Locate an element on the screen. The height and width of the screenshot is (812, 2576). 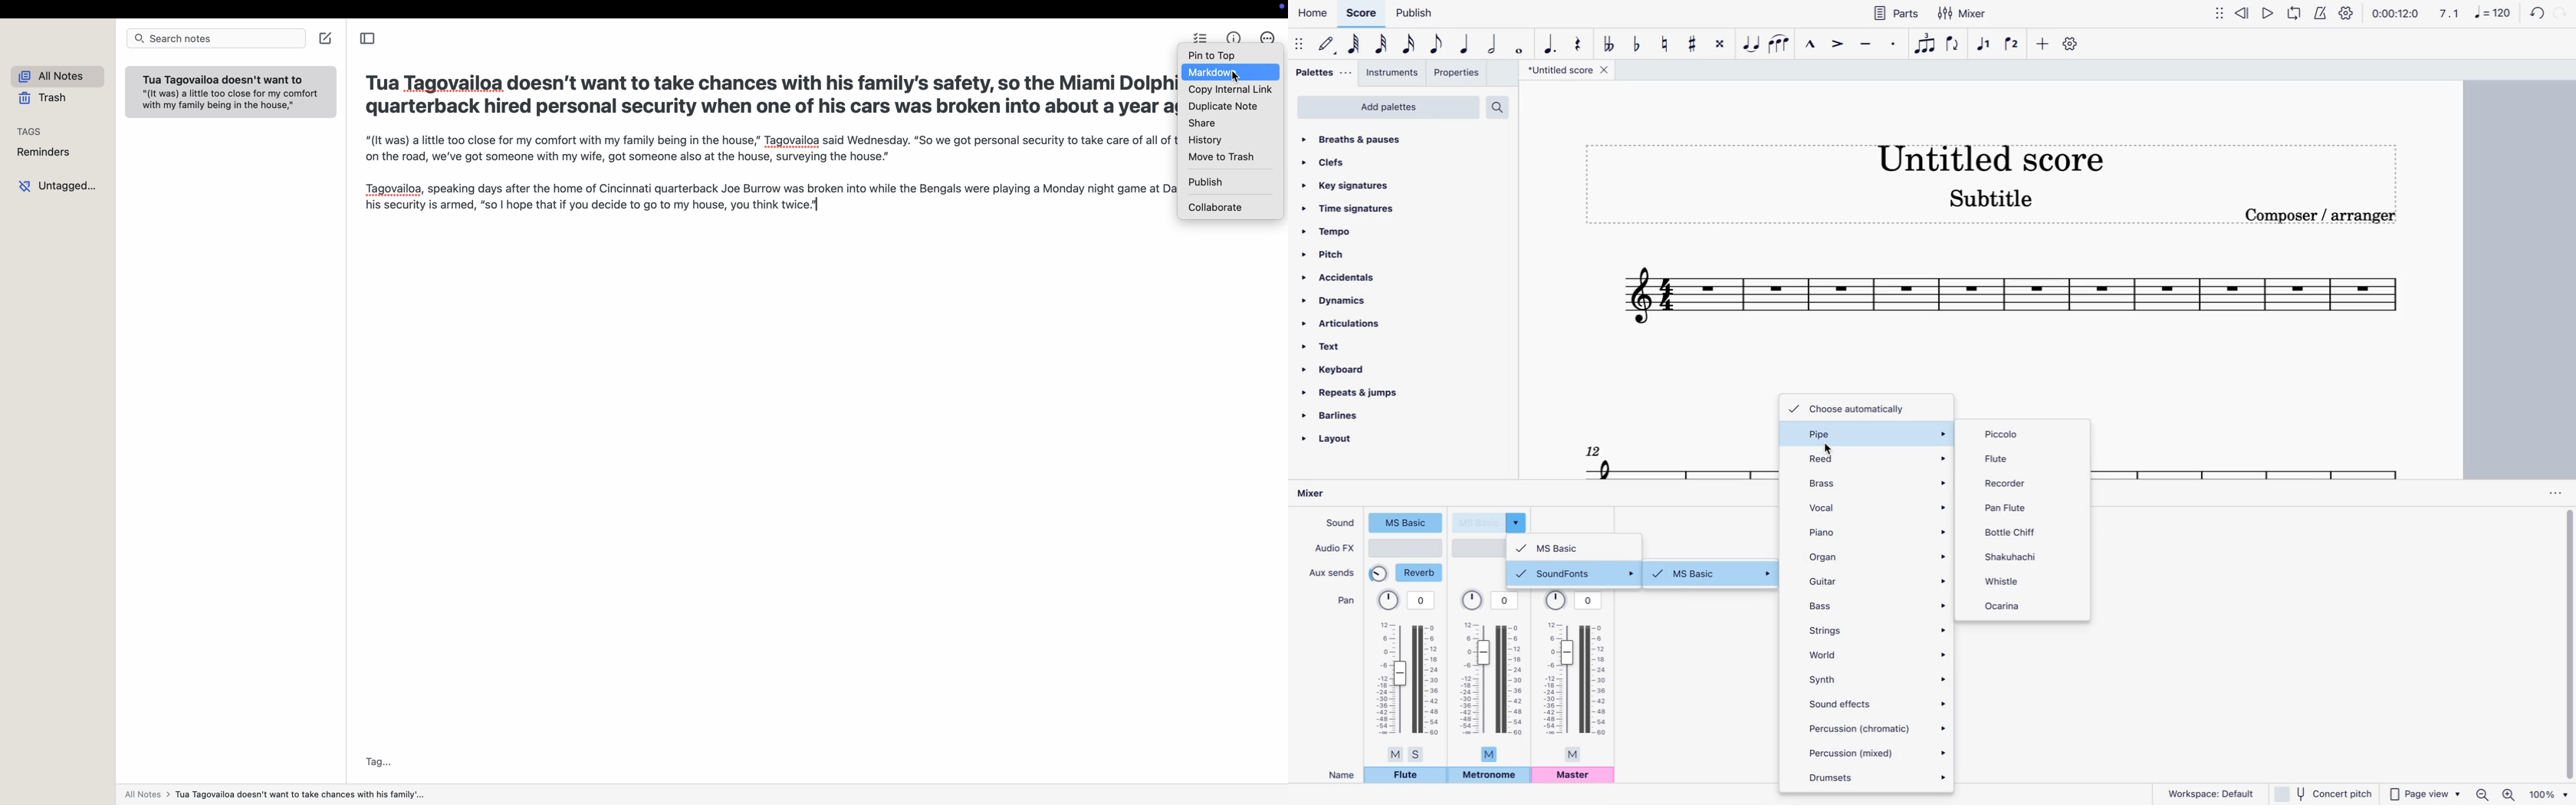
settings is located at coordinates (2345, 12).